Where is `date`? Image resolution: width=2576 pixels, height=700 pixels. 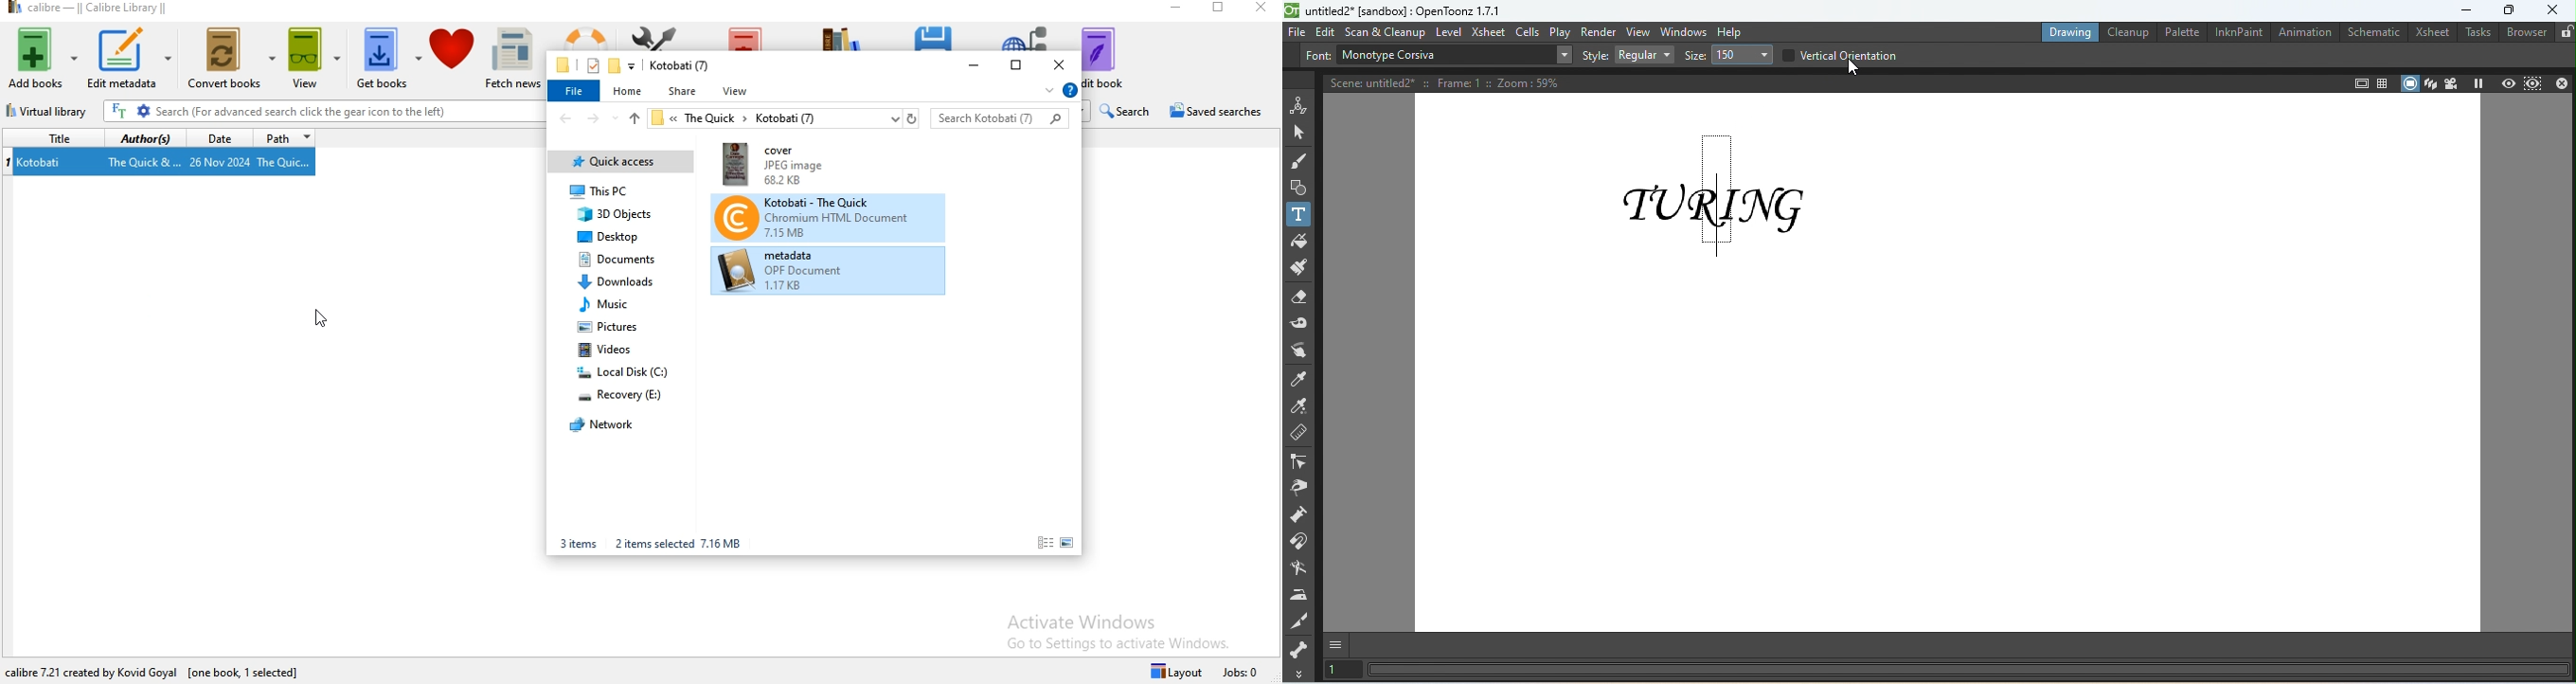 date is located at coordinates (221, 138).